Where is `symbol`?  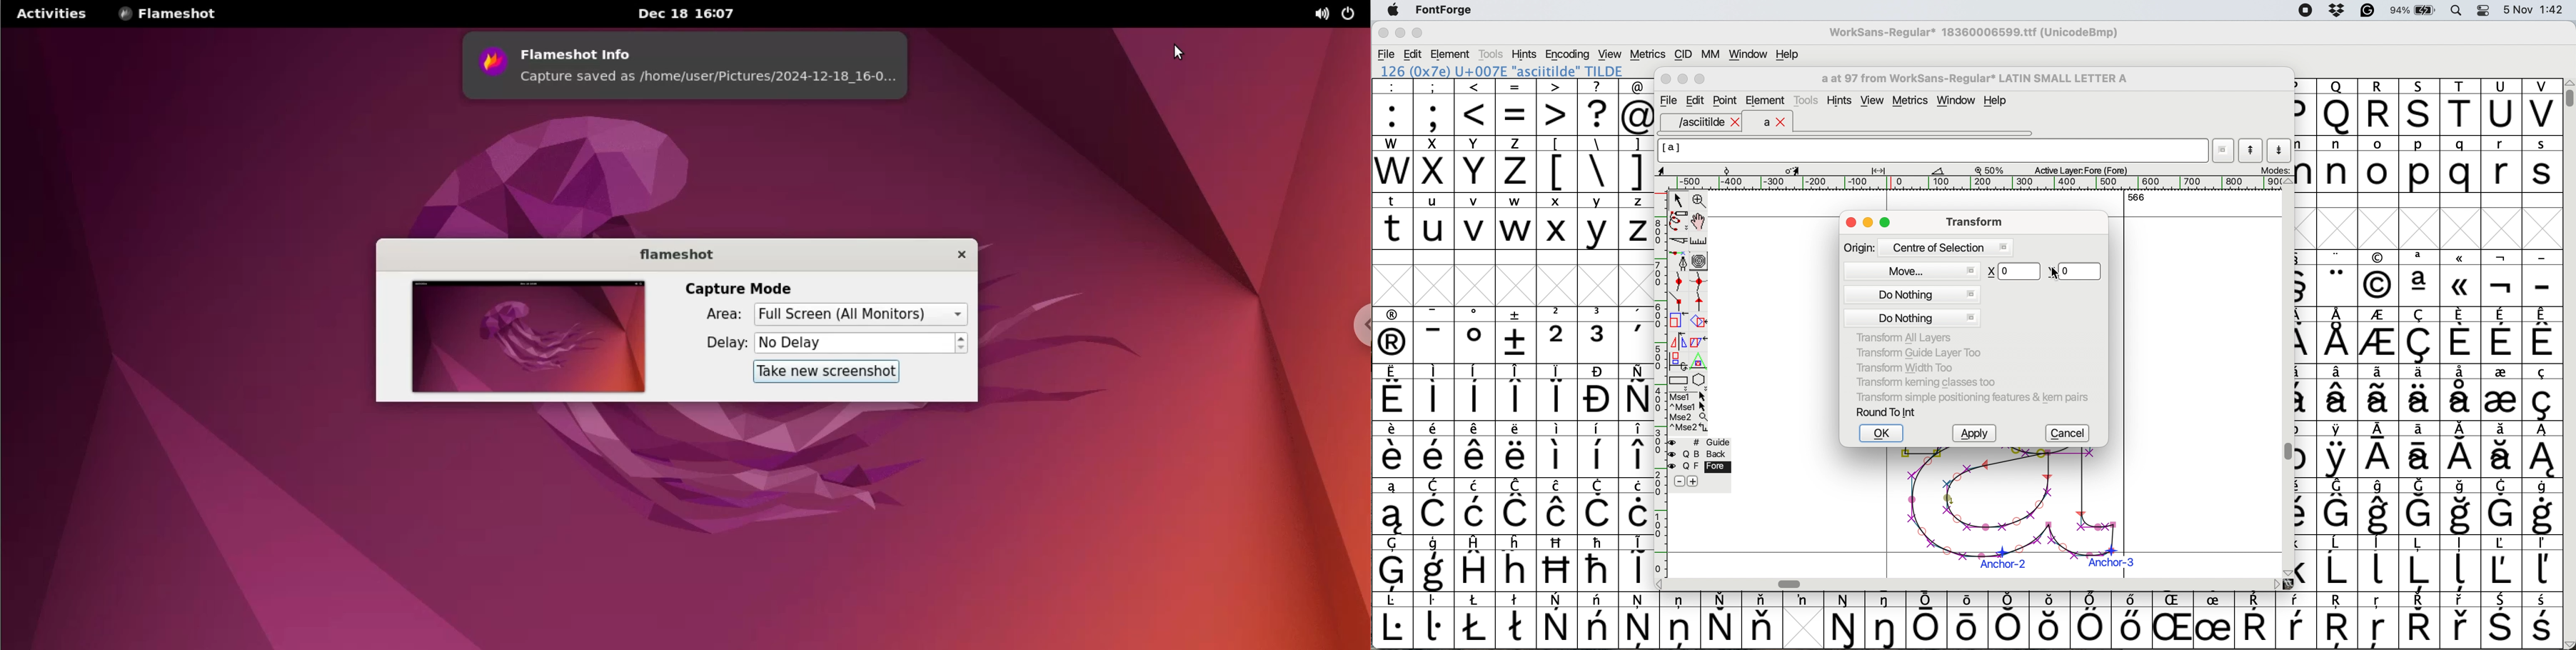 symbol is located at coordinates (1391, 507).